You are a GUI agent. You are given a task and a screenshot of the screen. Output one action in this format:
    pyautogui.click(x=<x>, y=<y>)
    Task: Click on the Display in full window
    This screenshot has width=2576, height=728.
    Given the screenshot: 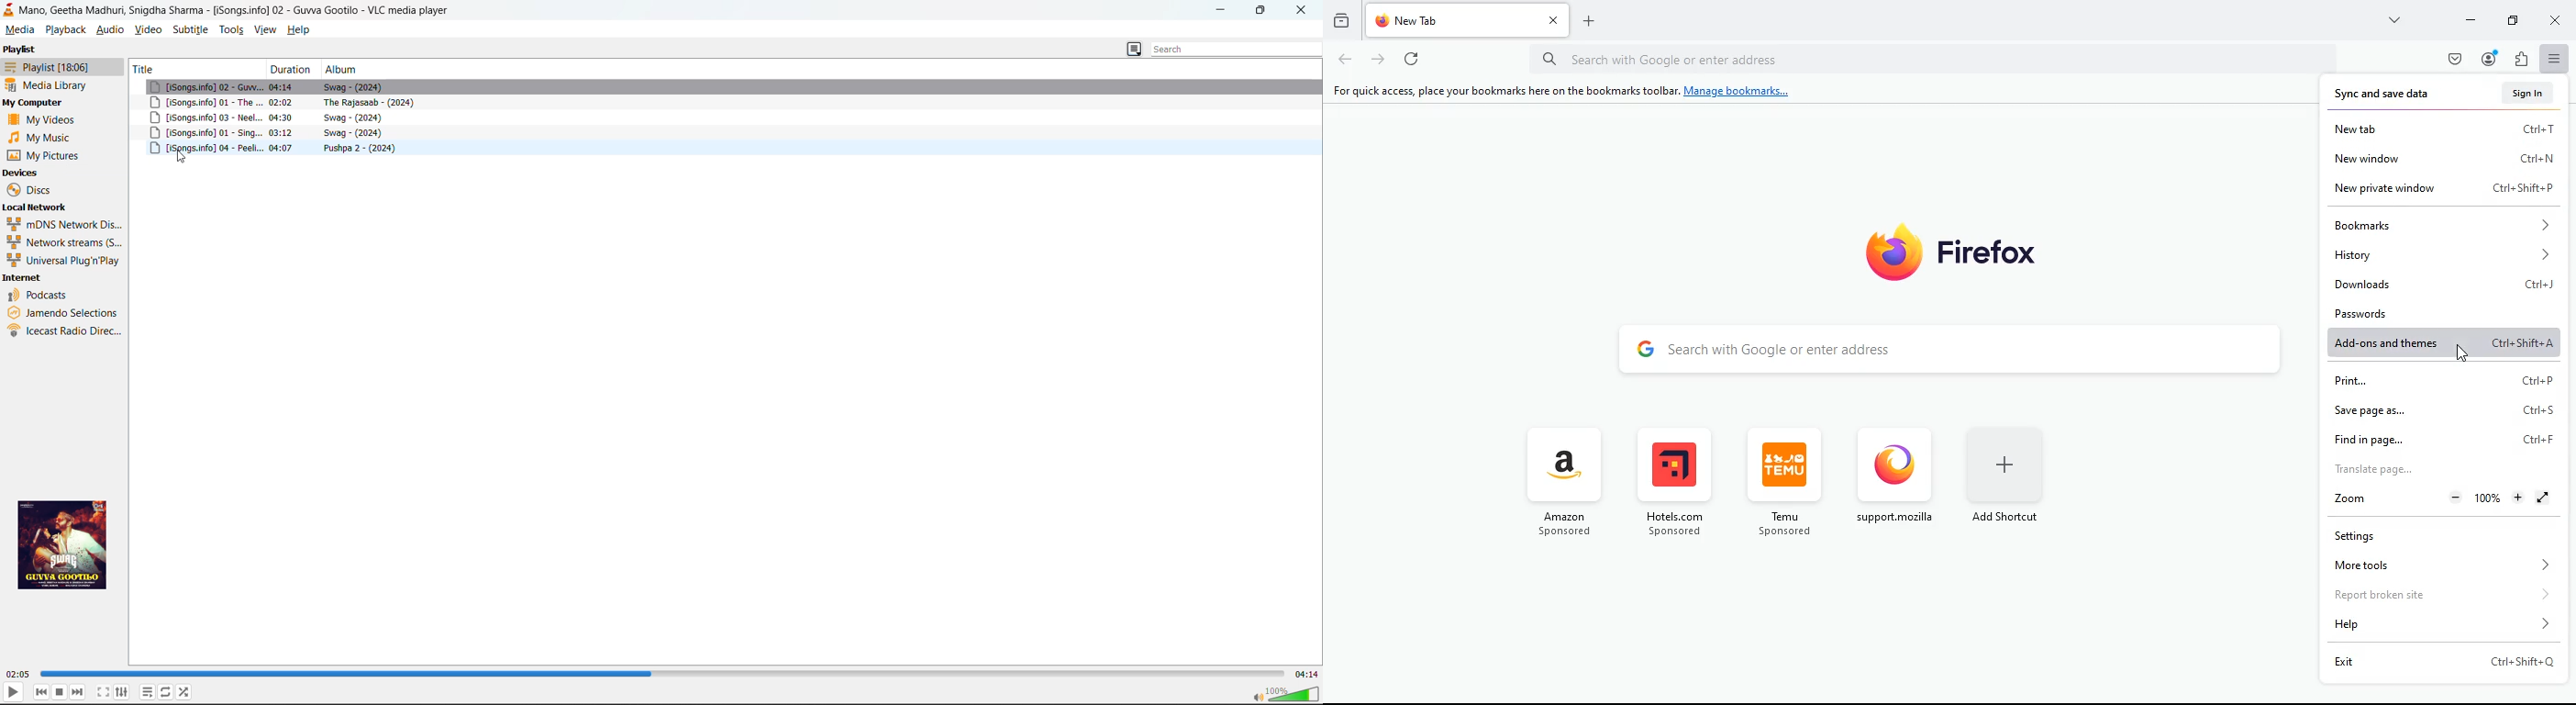 What is the action you would take?
    pyautogui.click(x=2551, y=498)
    